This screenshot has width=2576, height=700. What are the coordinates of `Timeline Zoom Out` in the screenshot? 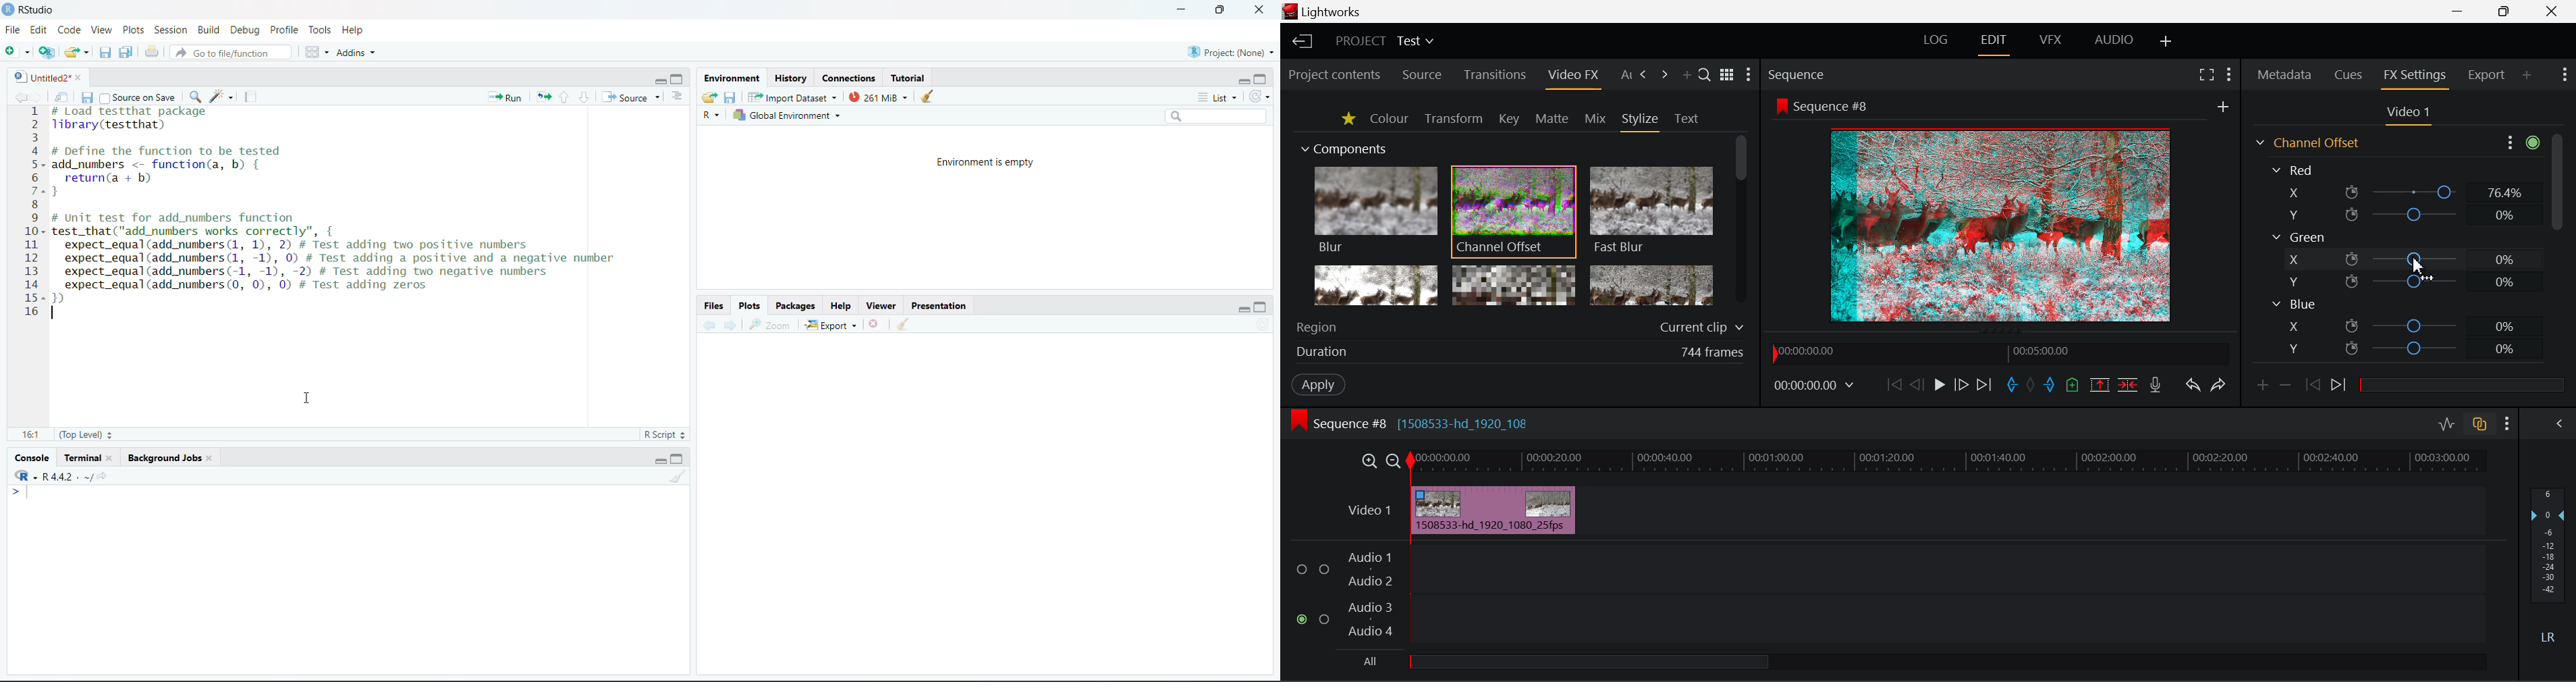 It's located at (1395, 463).